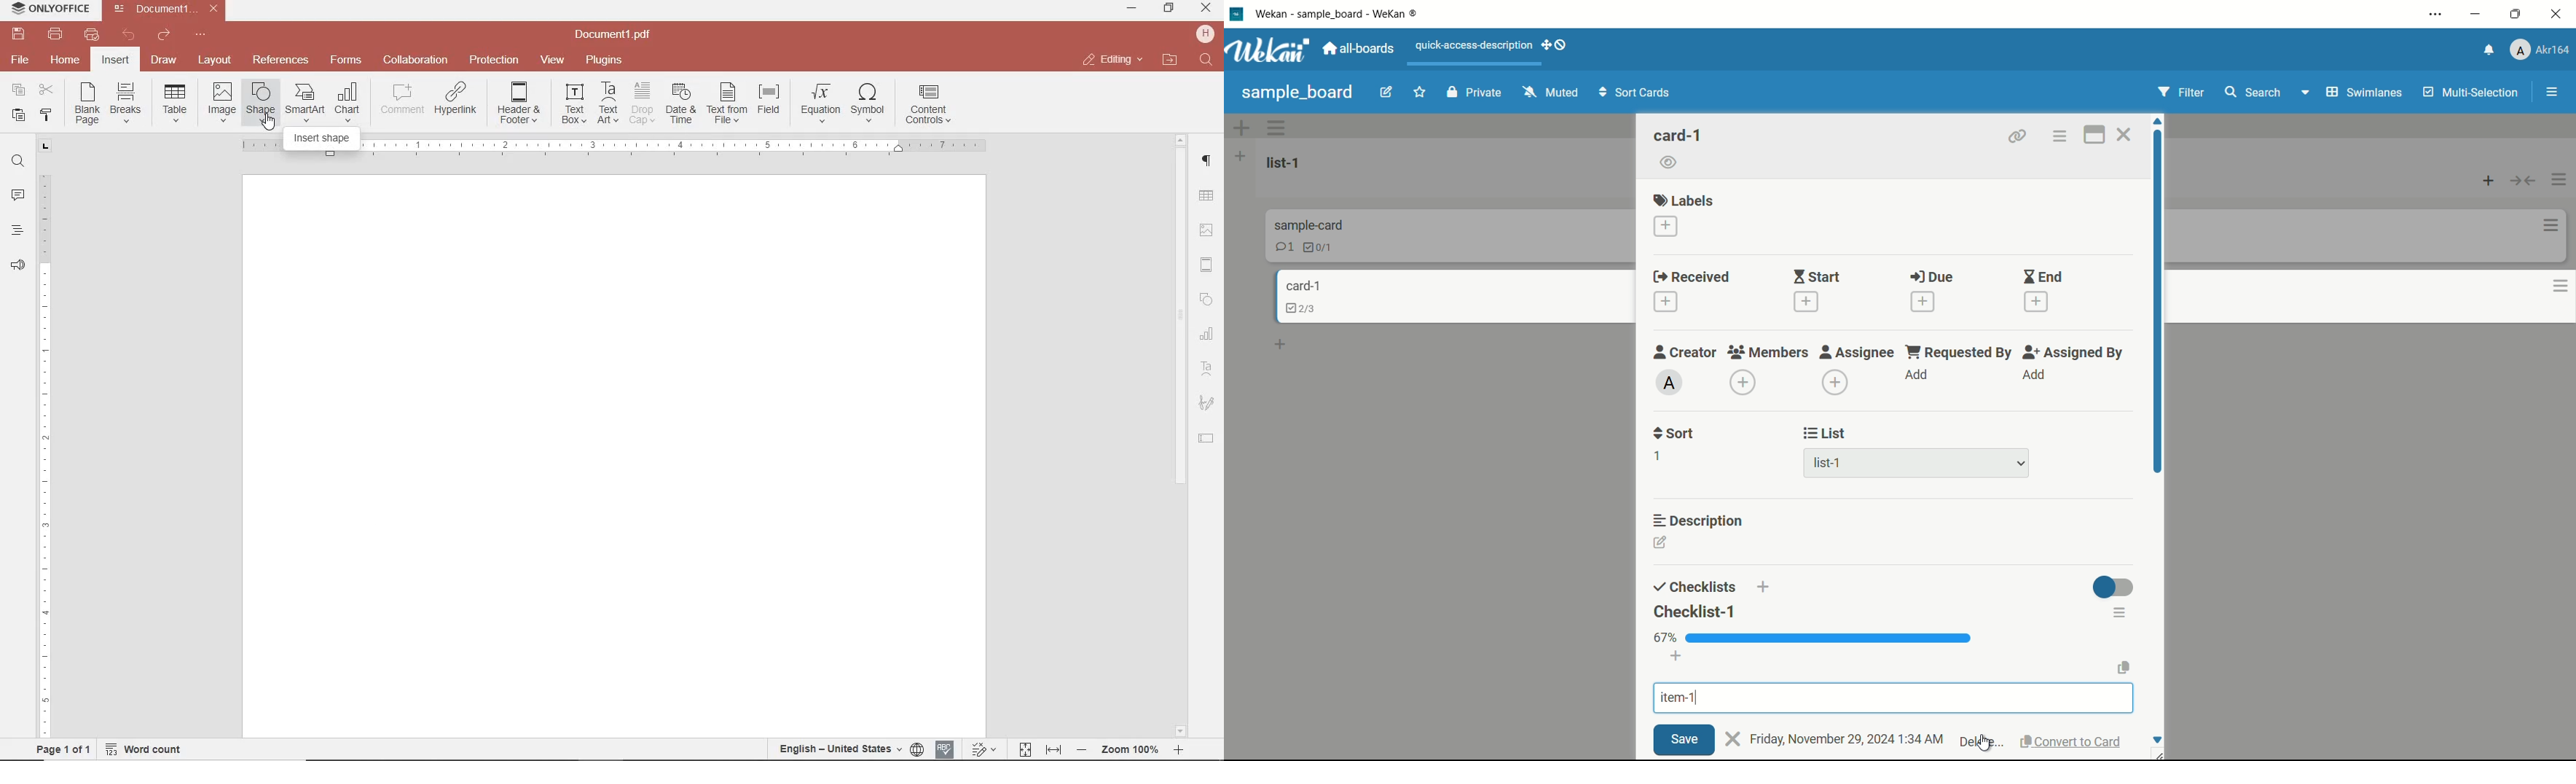  Describe the element at coordinates (495, 61) in the screenshot. I see `protection` at that location.